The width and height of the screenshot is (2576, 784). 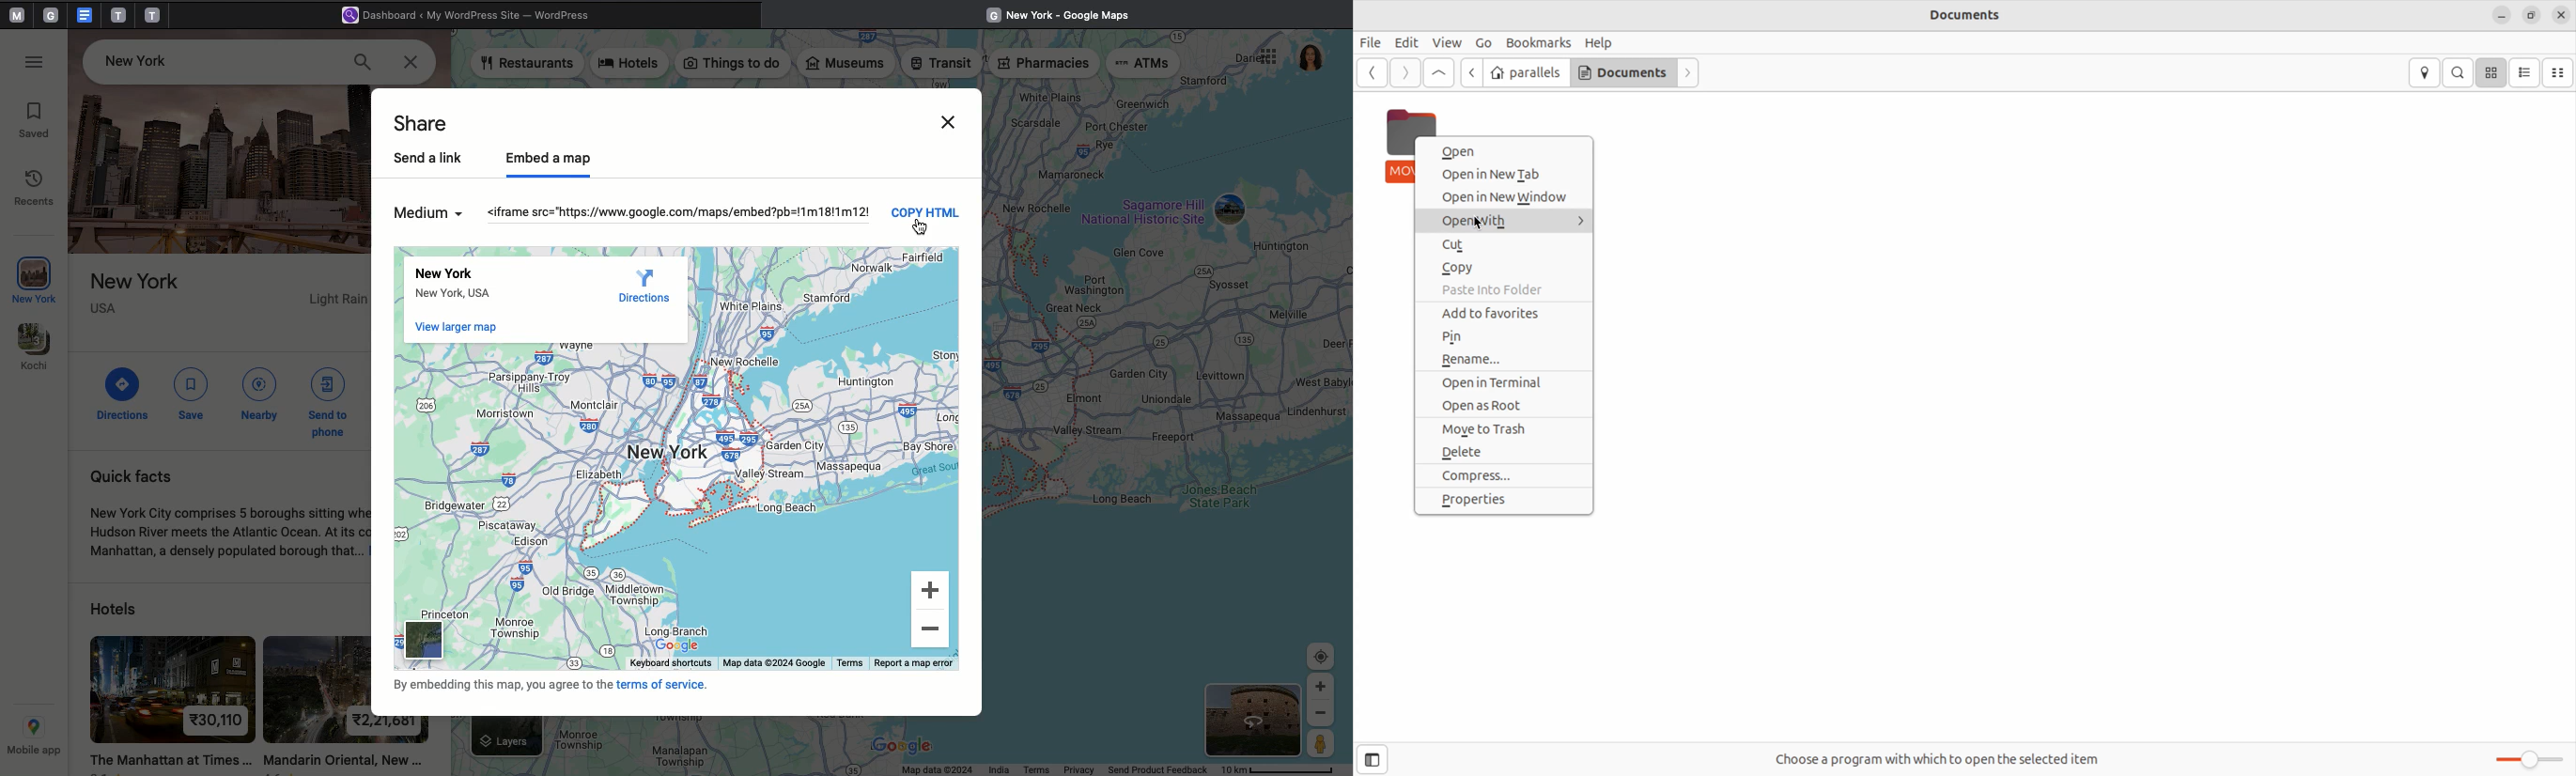 What do you see at coordinates (1624, 72) in the screenshot?
I see `Documents` at bounding box center [1624, 72].